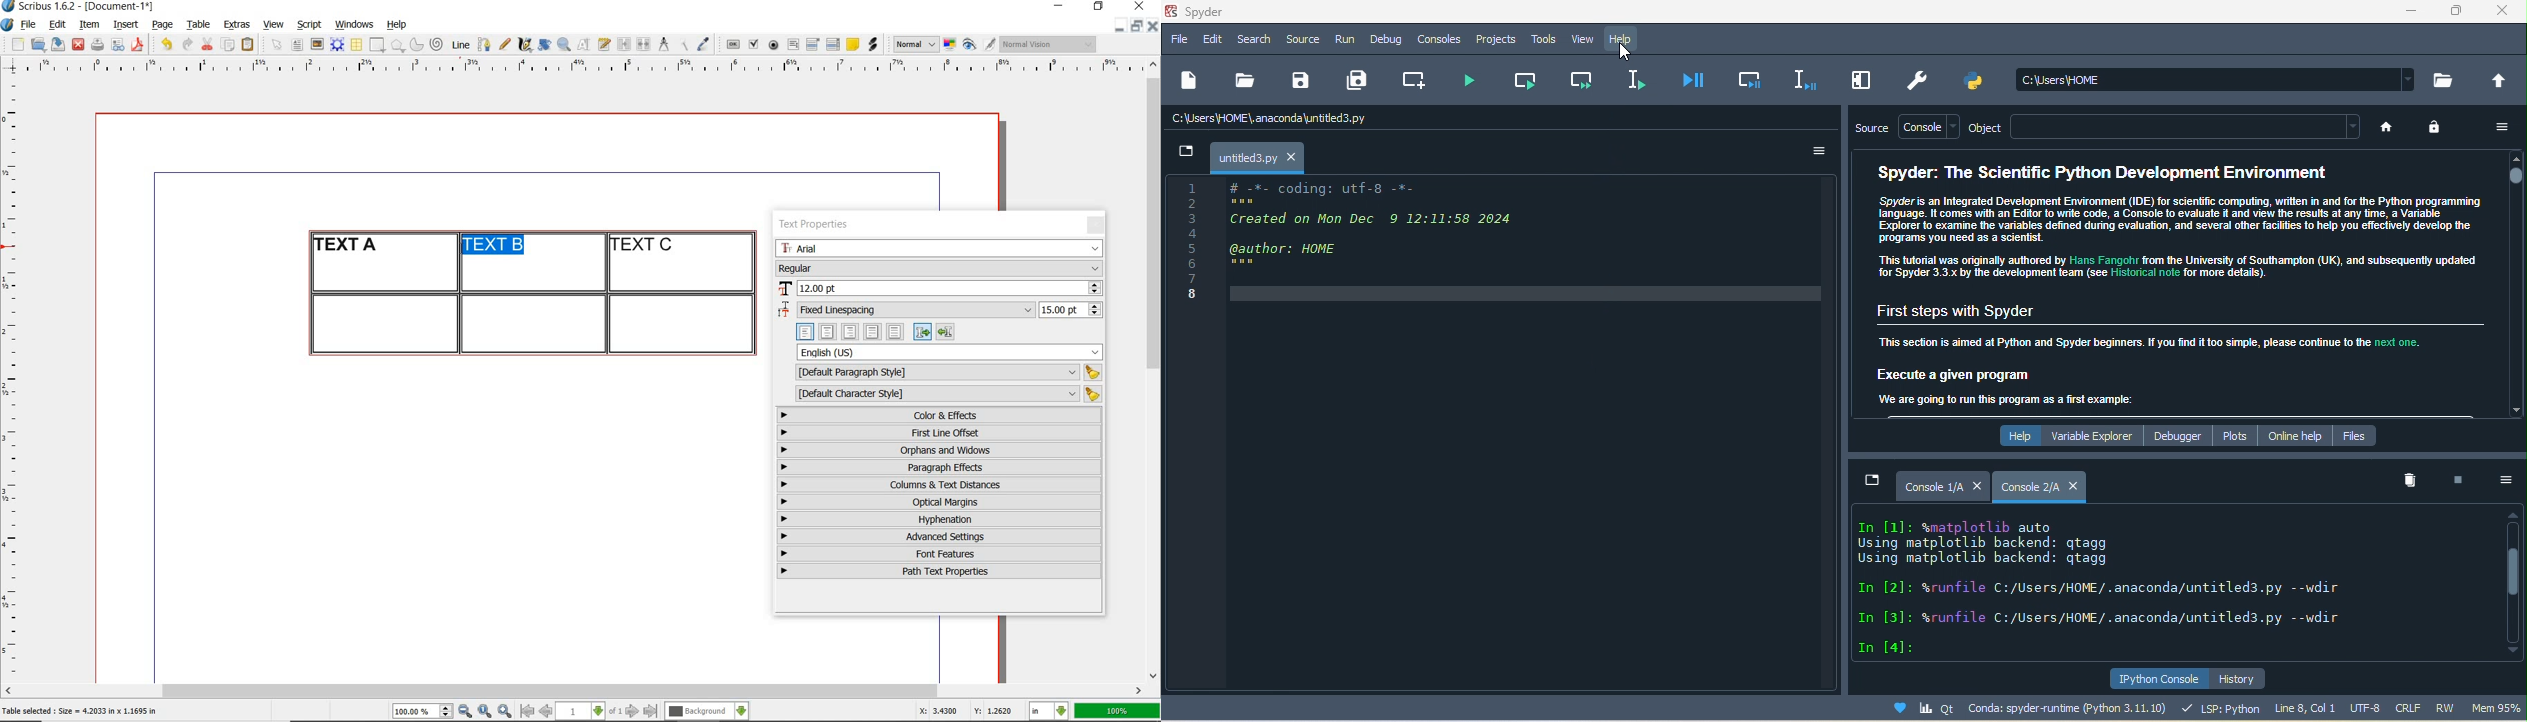  I want to click on edit text with story editor, so click(604, 44).